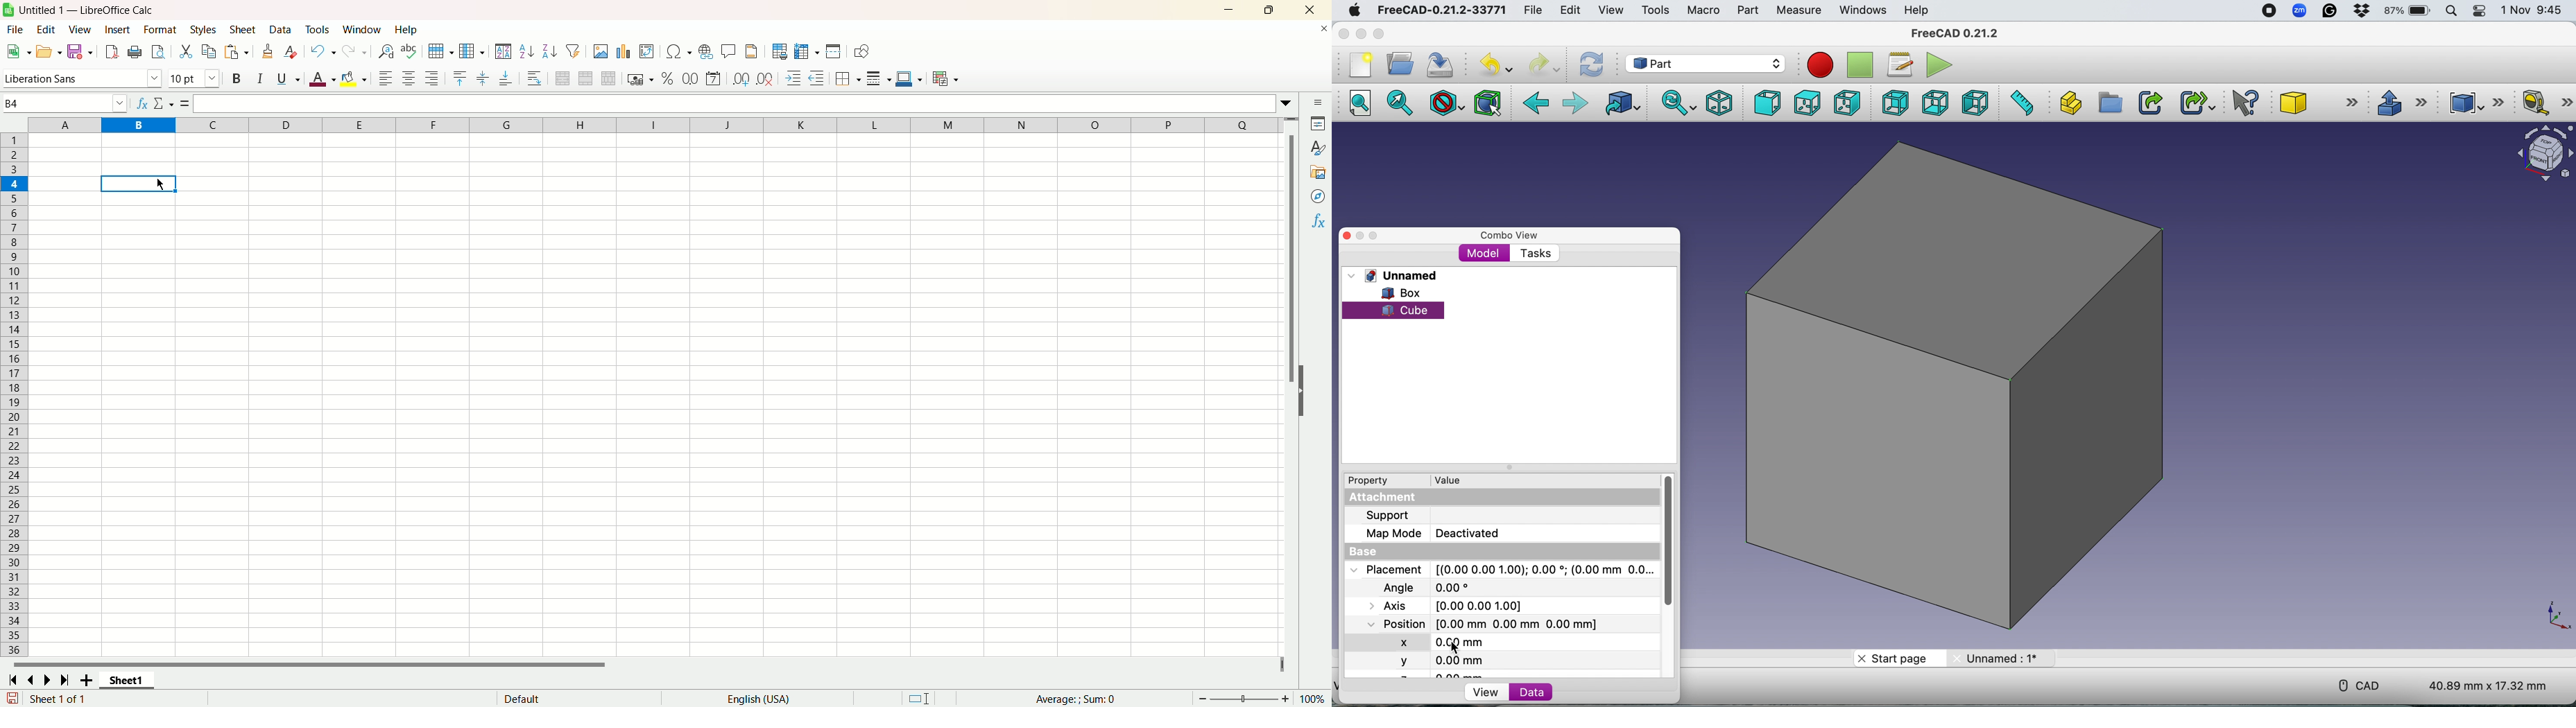 The image size is (2576, 728). What do you see at coordinates (1361, 33) in the screenshot?
I see `minimise` at bounding box center [1361, 33].